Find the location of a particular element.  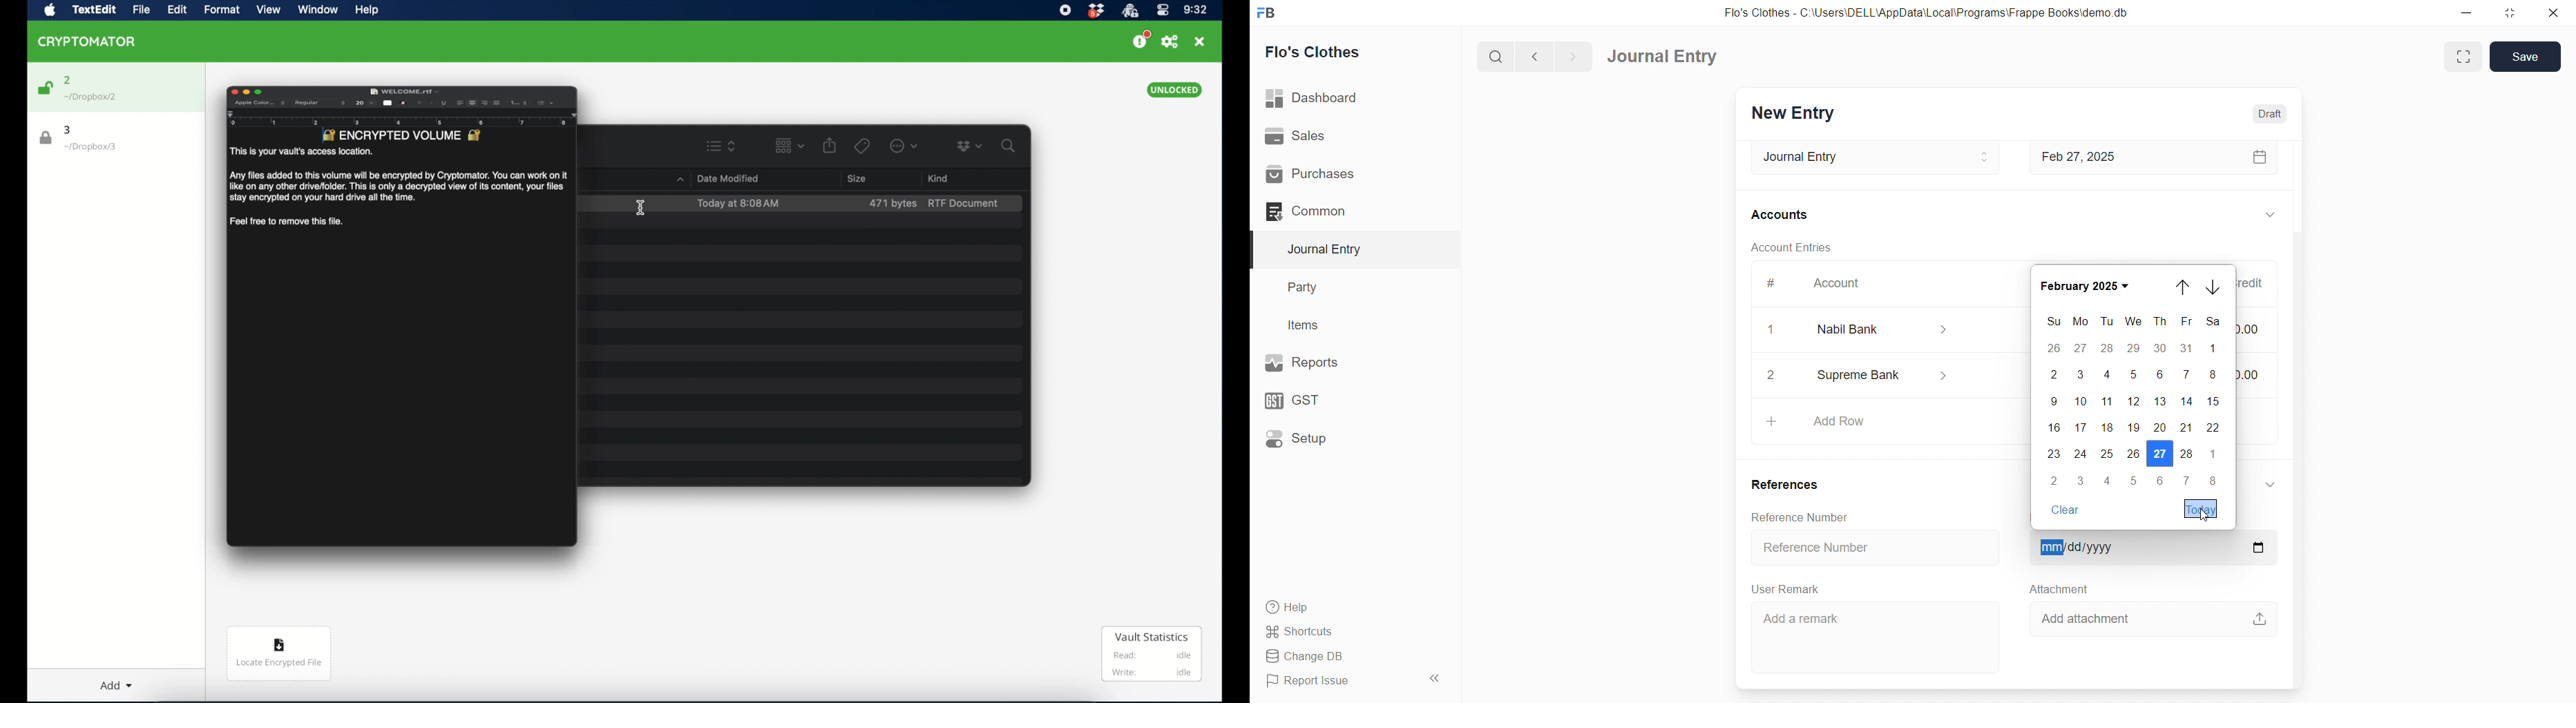

20 is located at coordinates (2157, 429).